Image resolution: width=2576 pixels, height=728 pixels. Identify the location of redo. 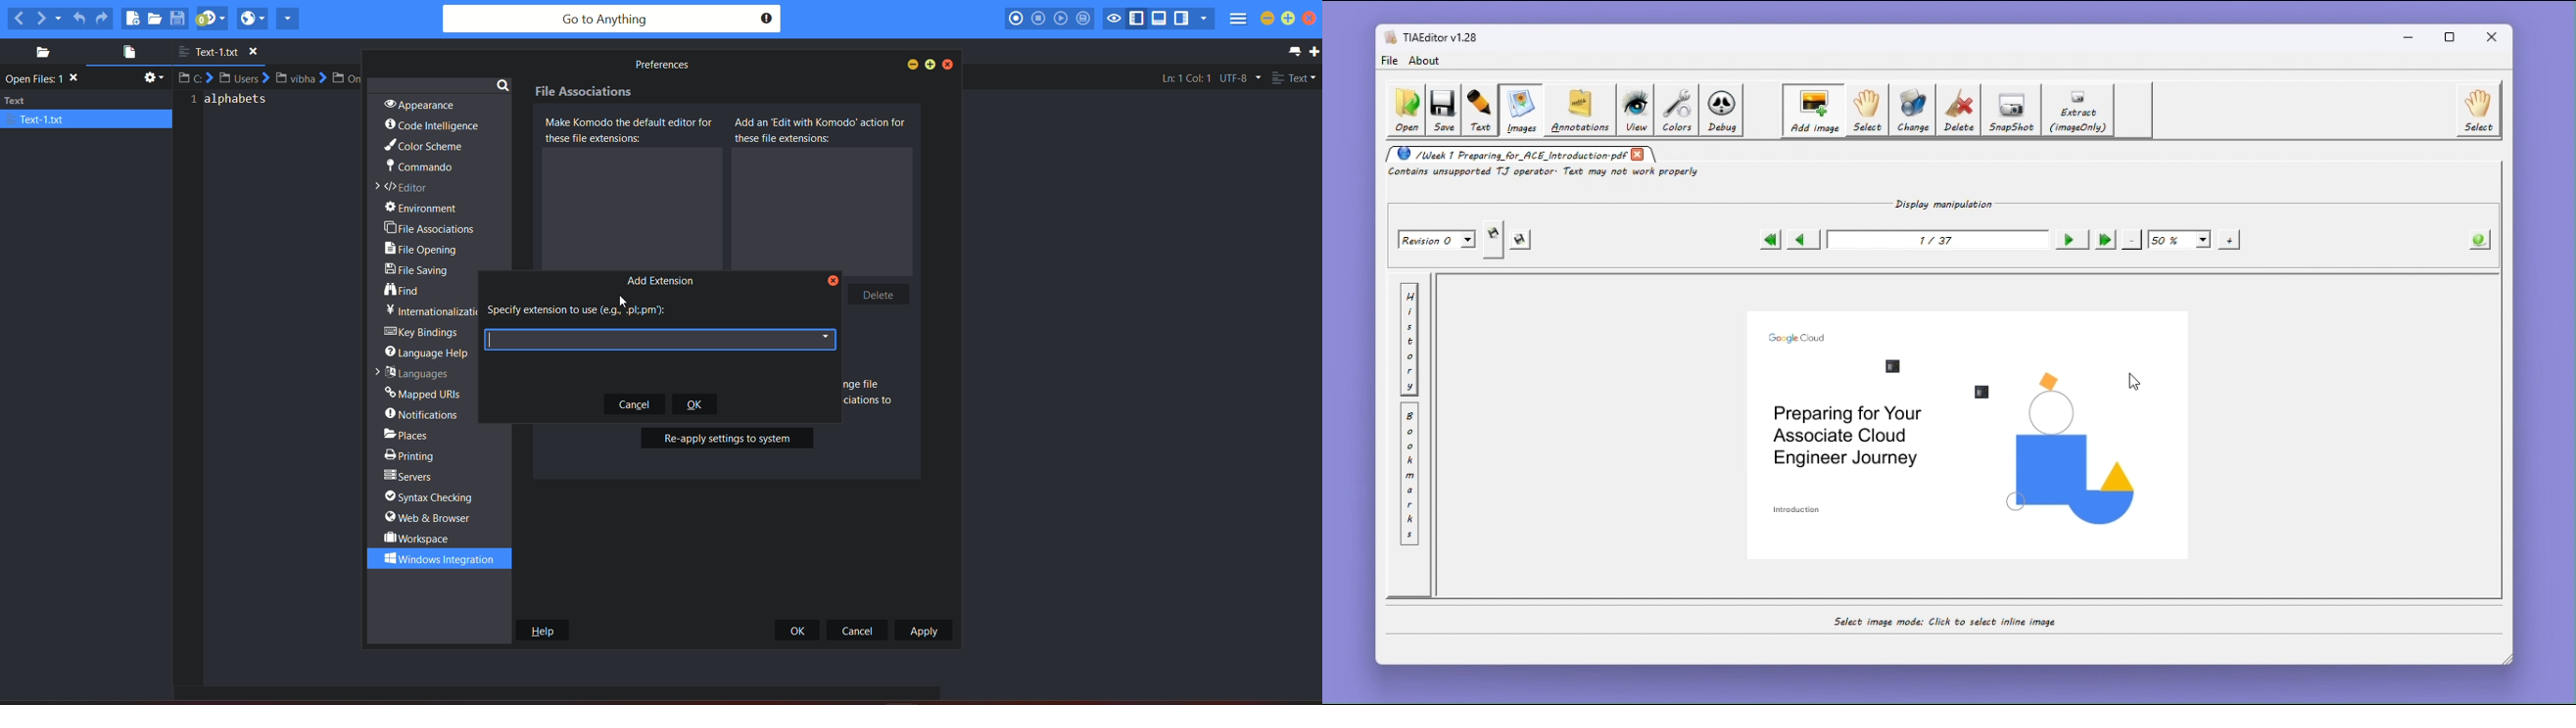
(103, 18).